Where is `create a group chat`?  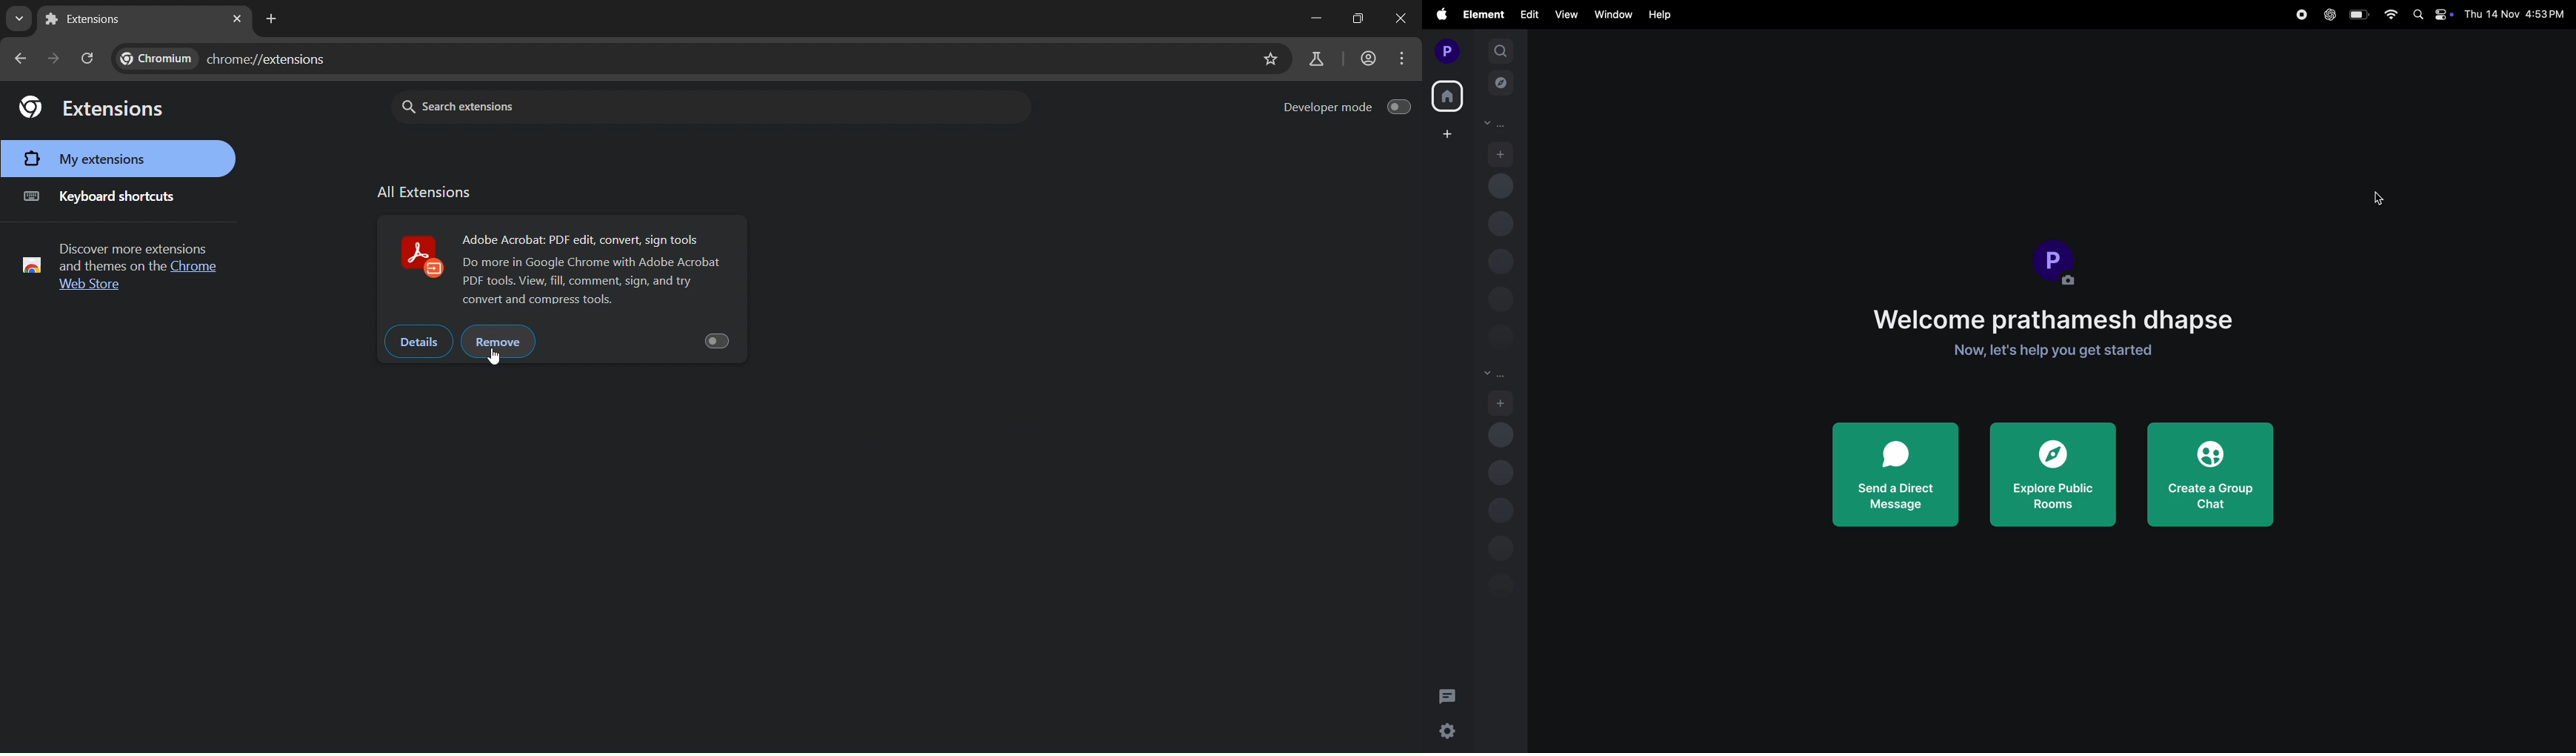 create a group chat is located at coordinates (2208, 473).